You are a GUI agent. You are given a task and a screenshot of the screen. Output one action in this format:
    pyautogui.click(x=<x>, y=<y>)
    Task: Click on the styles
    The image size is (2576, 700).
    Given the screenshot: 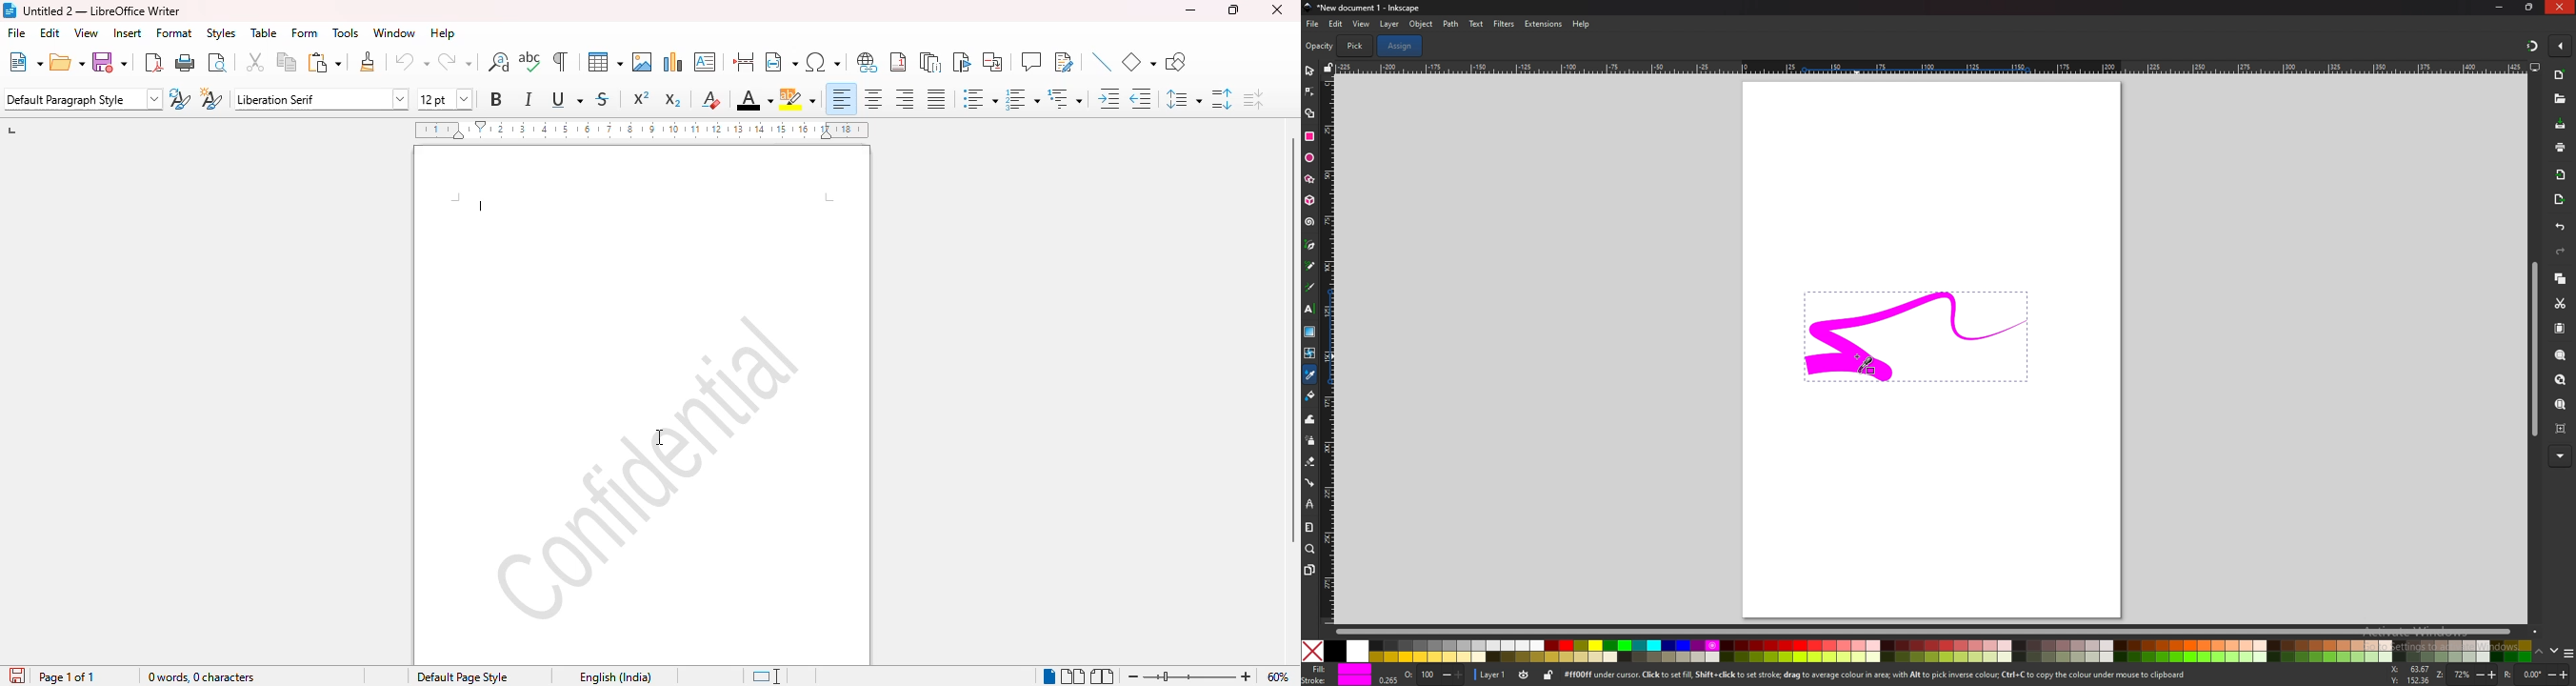 What is the action you would take?
    pyautogui.click(x=221, y=32)
    